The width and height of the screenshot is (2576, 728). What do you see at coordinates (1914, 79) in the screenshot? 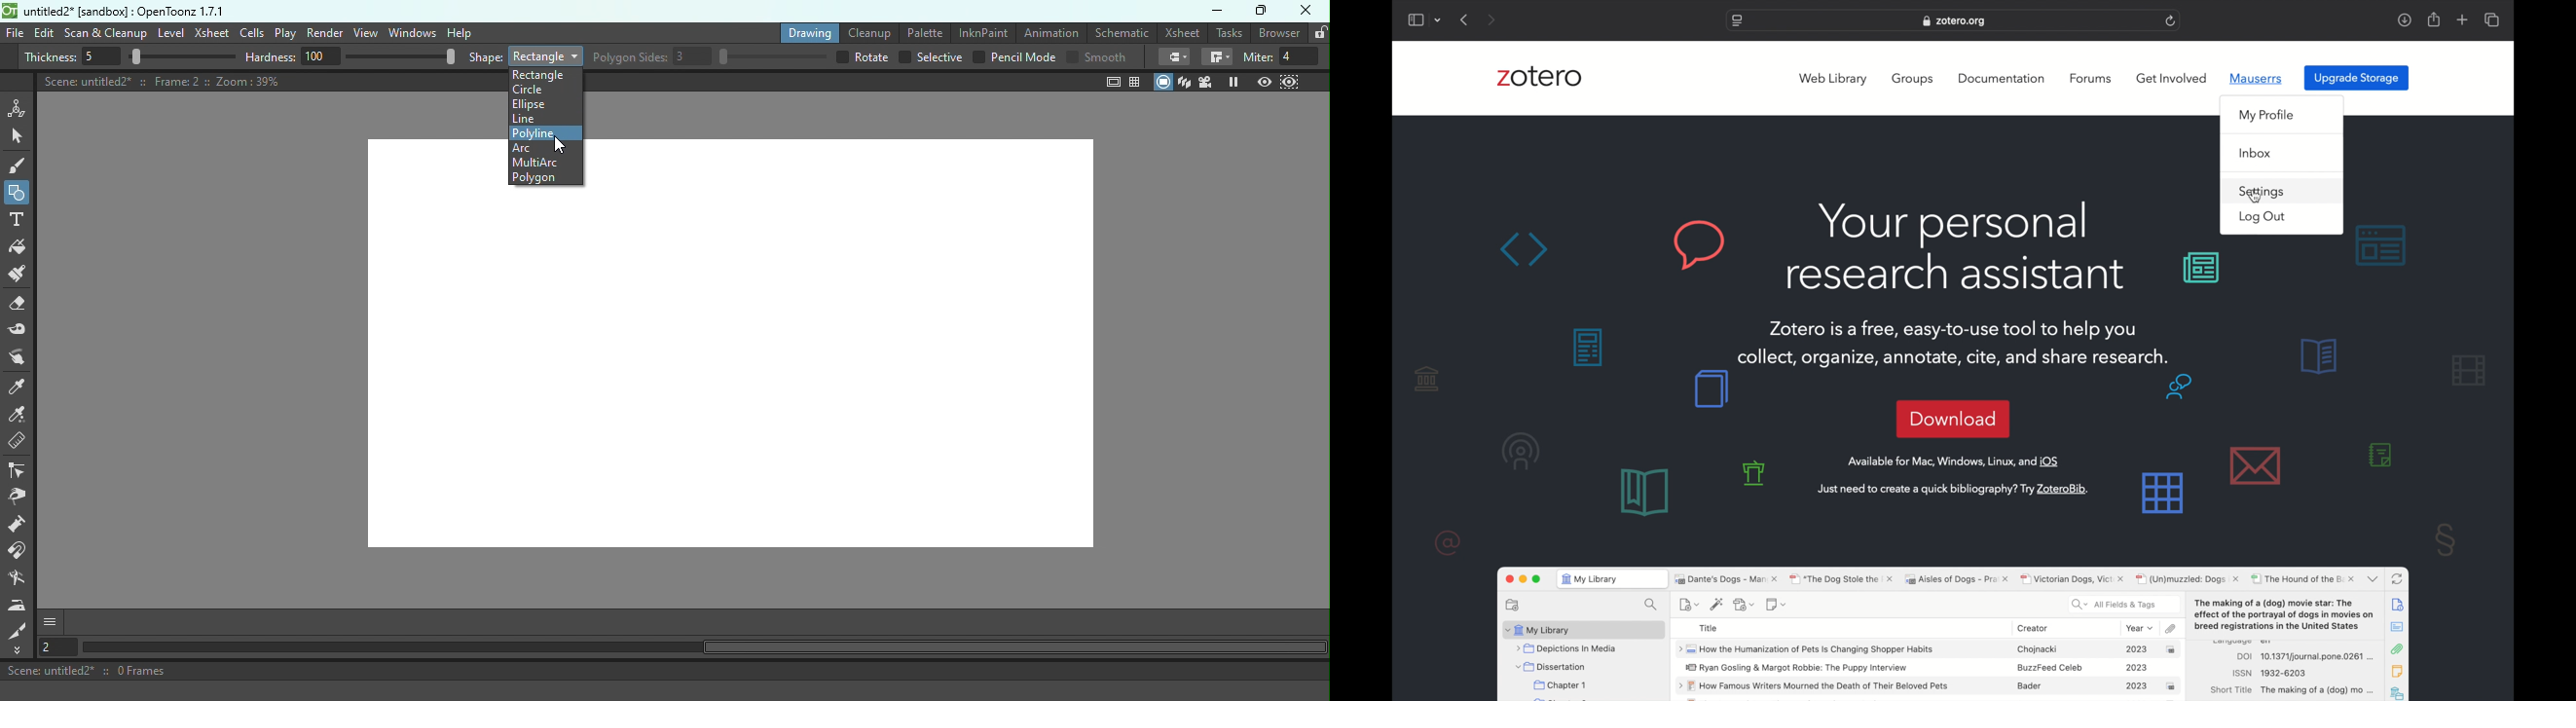
I see `groups` at bounding box center [1914, 79].